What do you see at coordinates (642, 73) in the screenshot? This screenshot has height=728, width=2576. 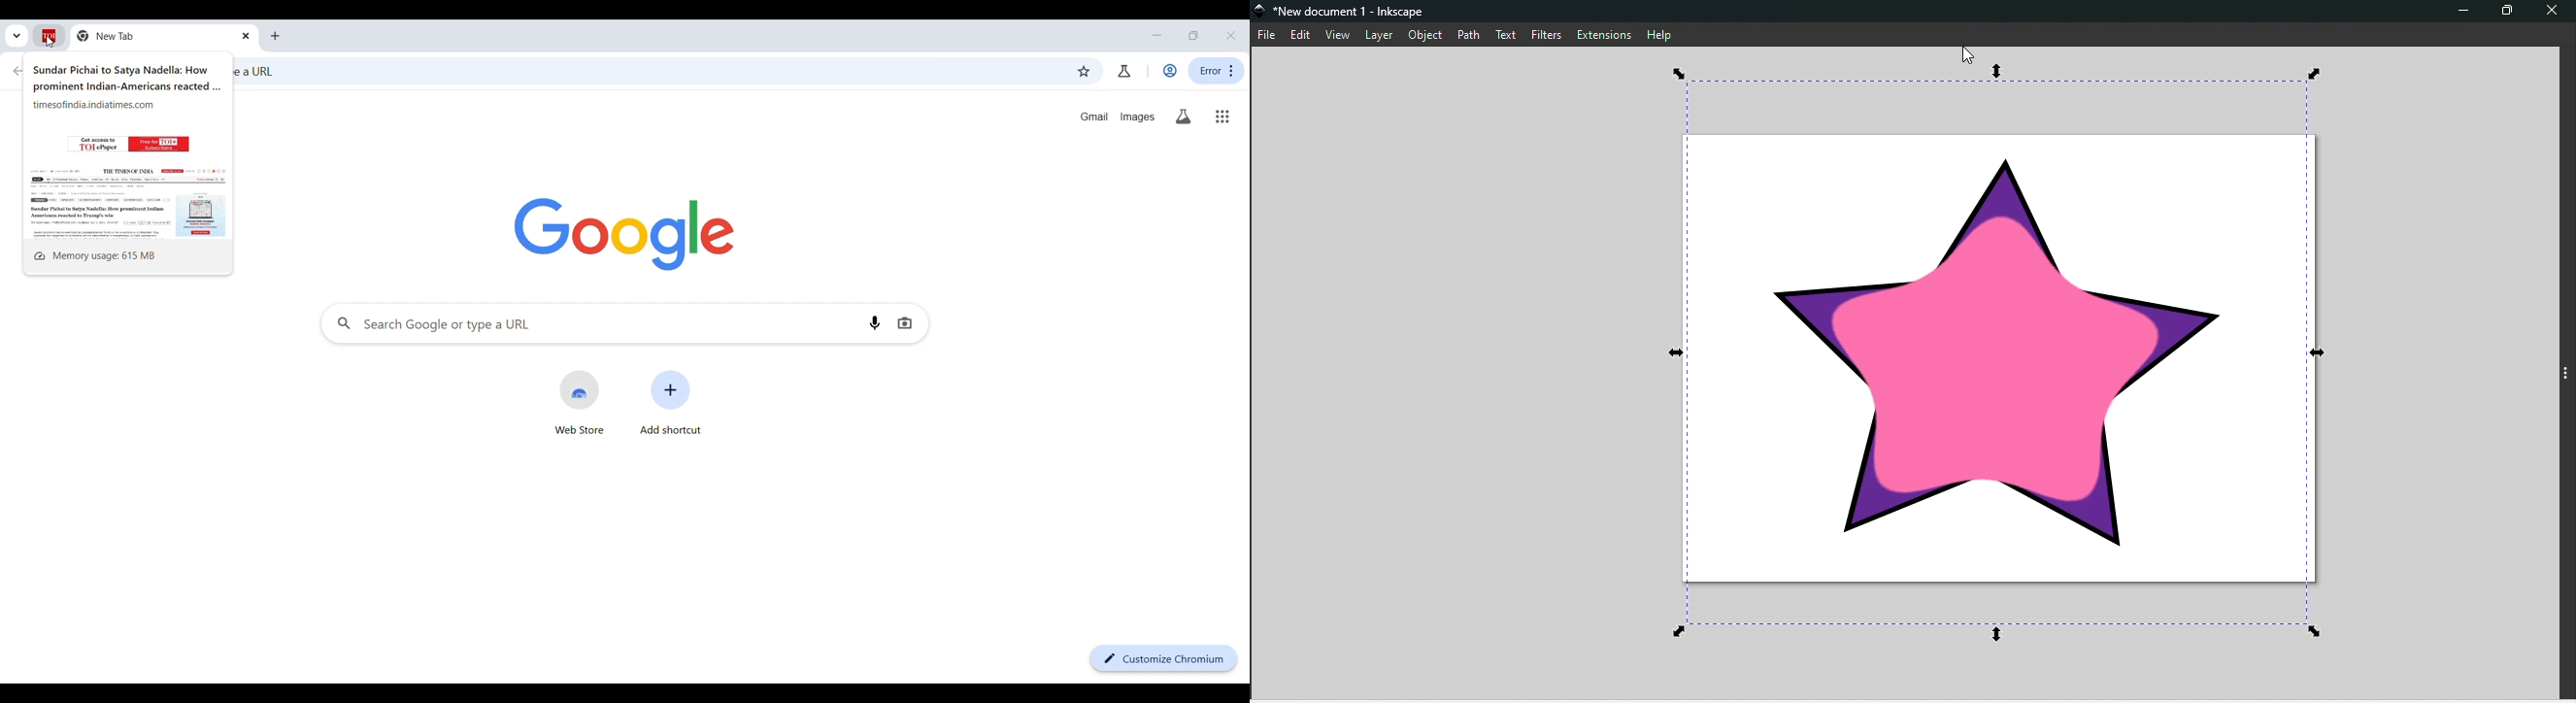 I see `Search web box` at bounding box center [642, 73].